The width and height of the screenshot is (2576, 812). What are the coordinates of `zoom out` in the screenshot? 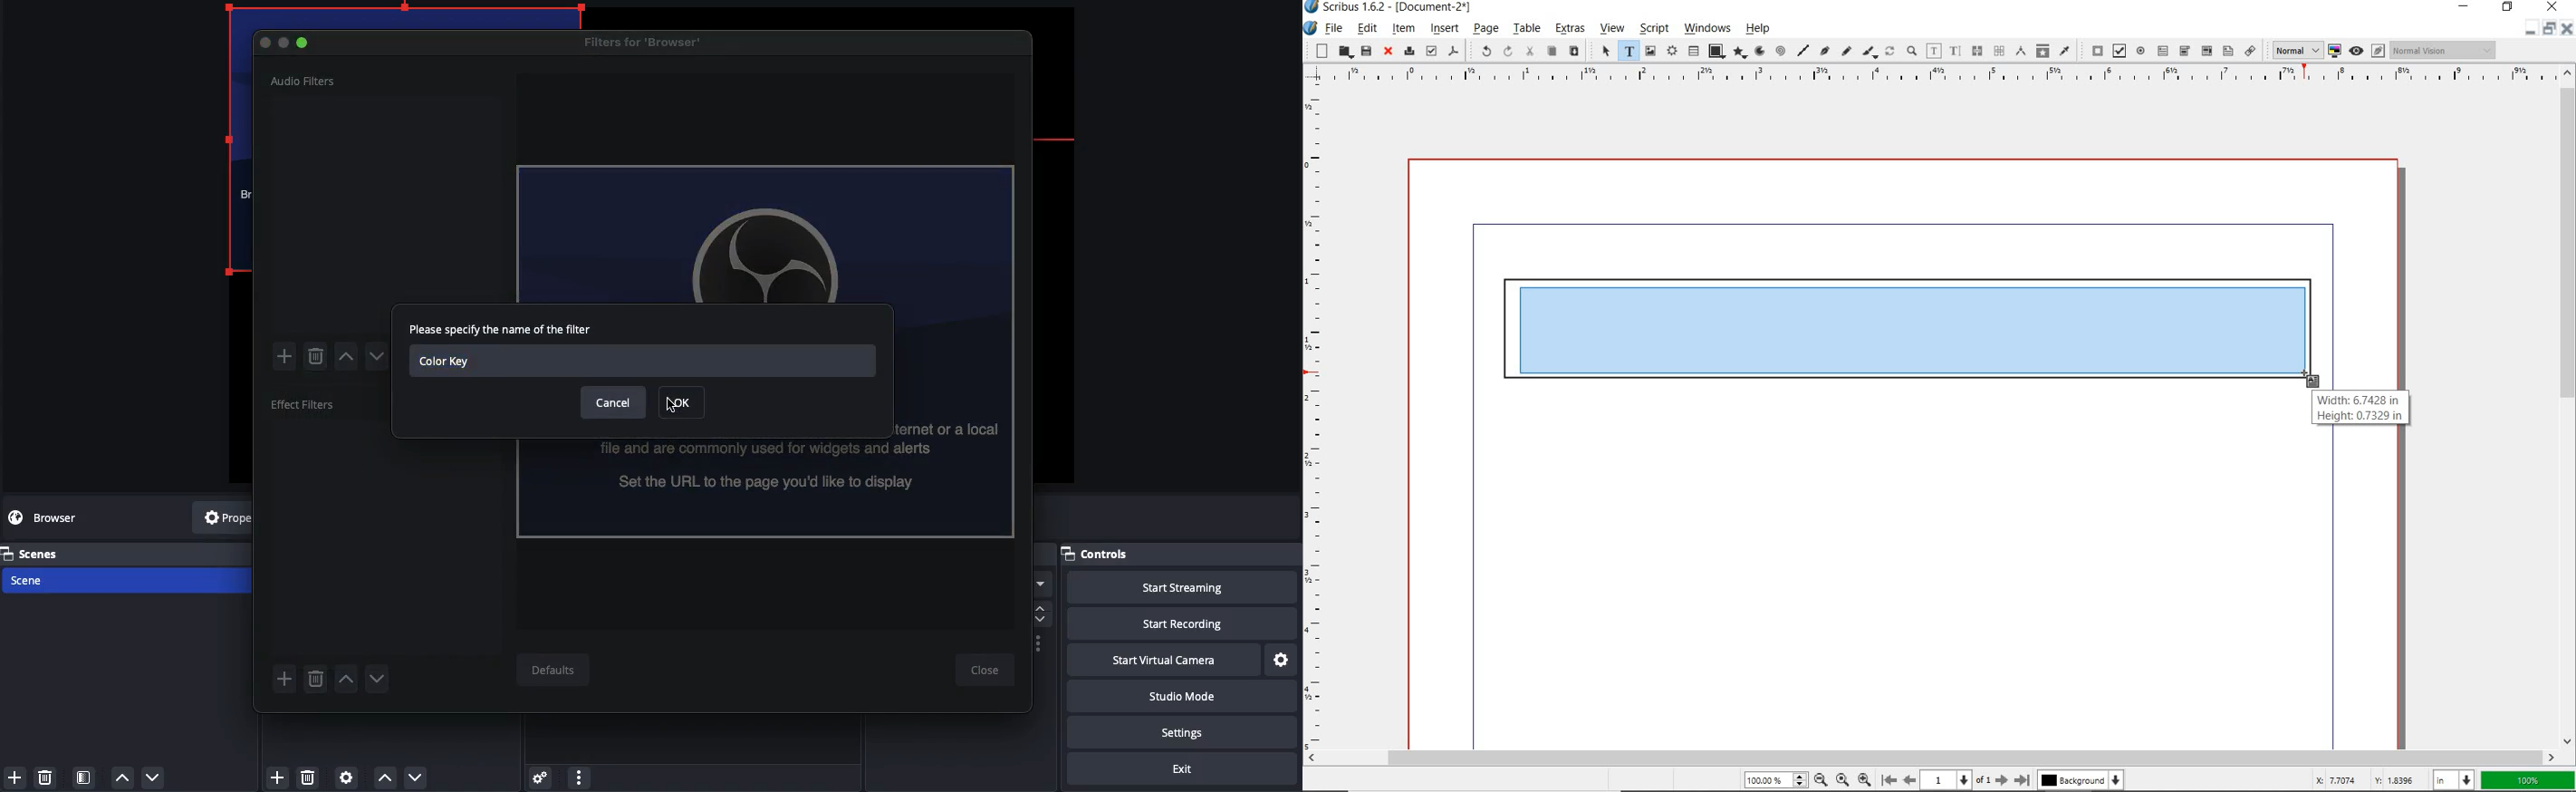 It's located at (1864, 778).